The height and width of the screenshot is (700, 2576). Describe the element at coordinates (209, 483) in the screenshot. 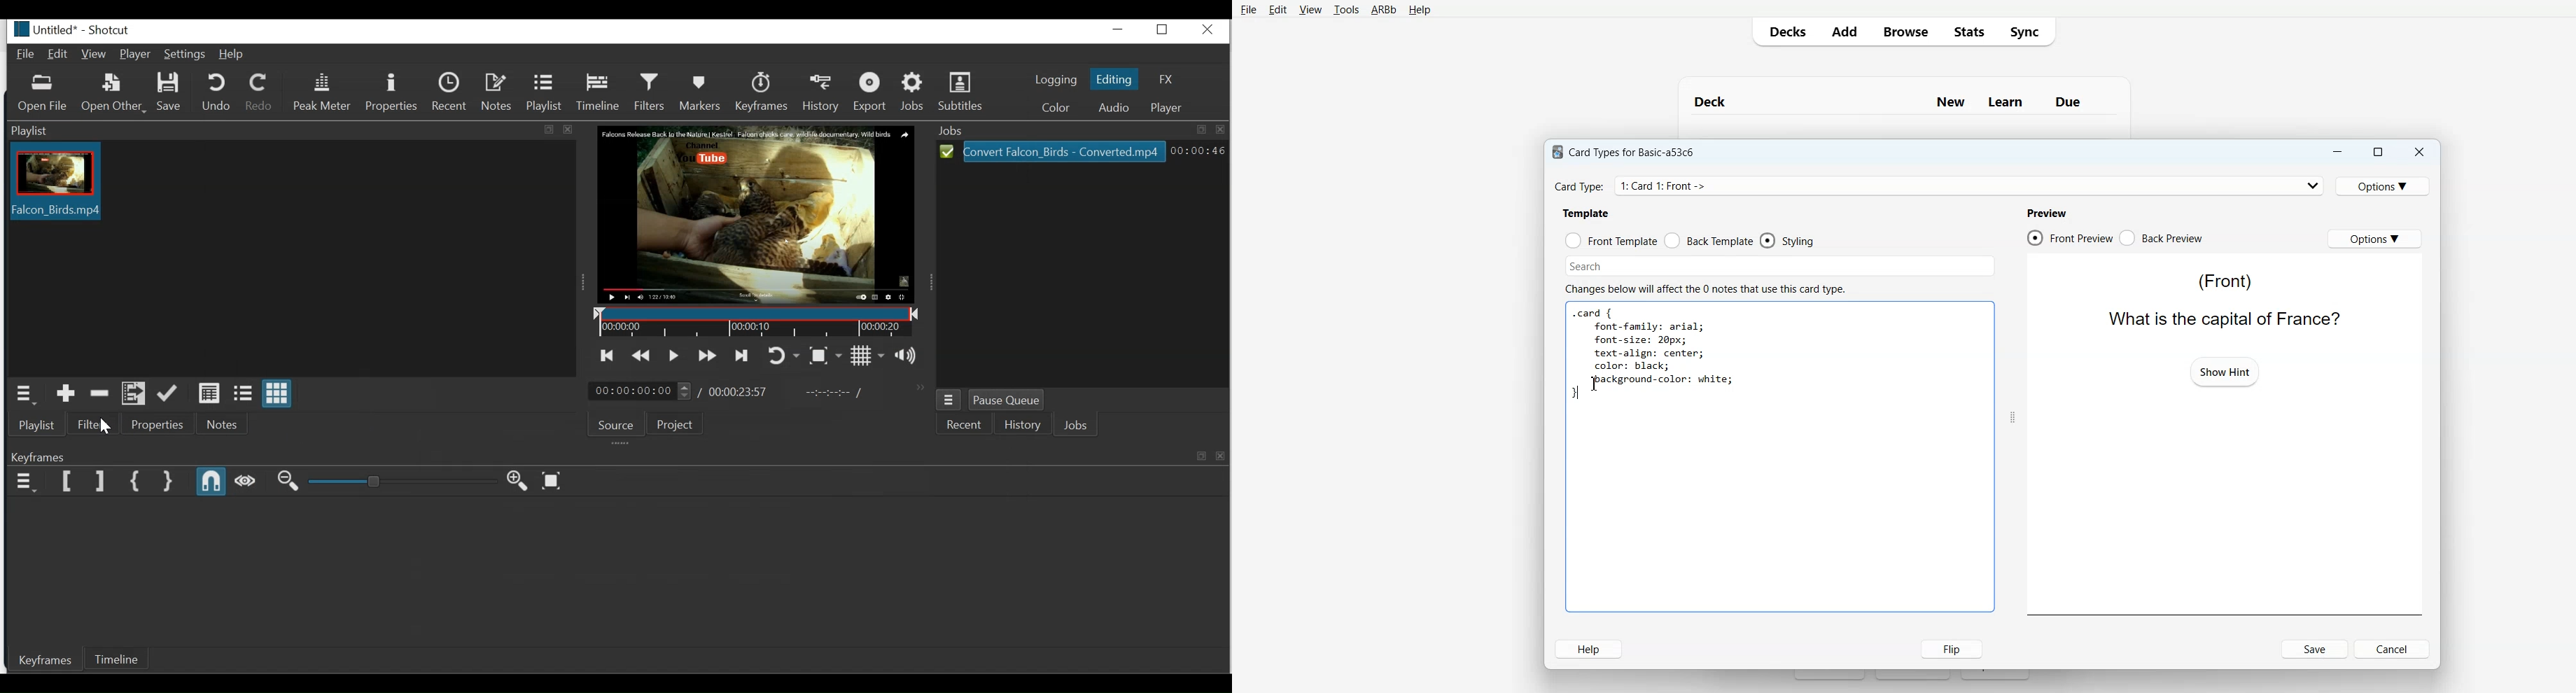

I see `Snap` at that location.